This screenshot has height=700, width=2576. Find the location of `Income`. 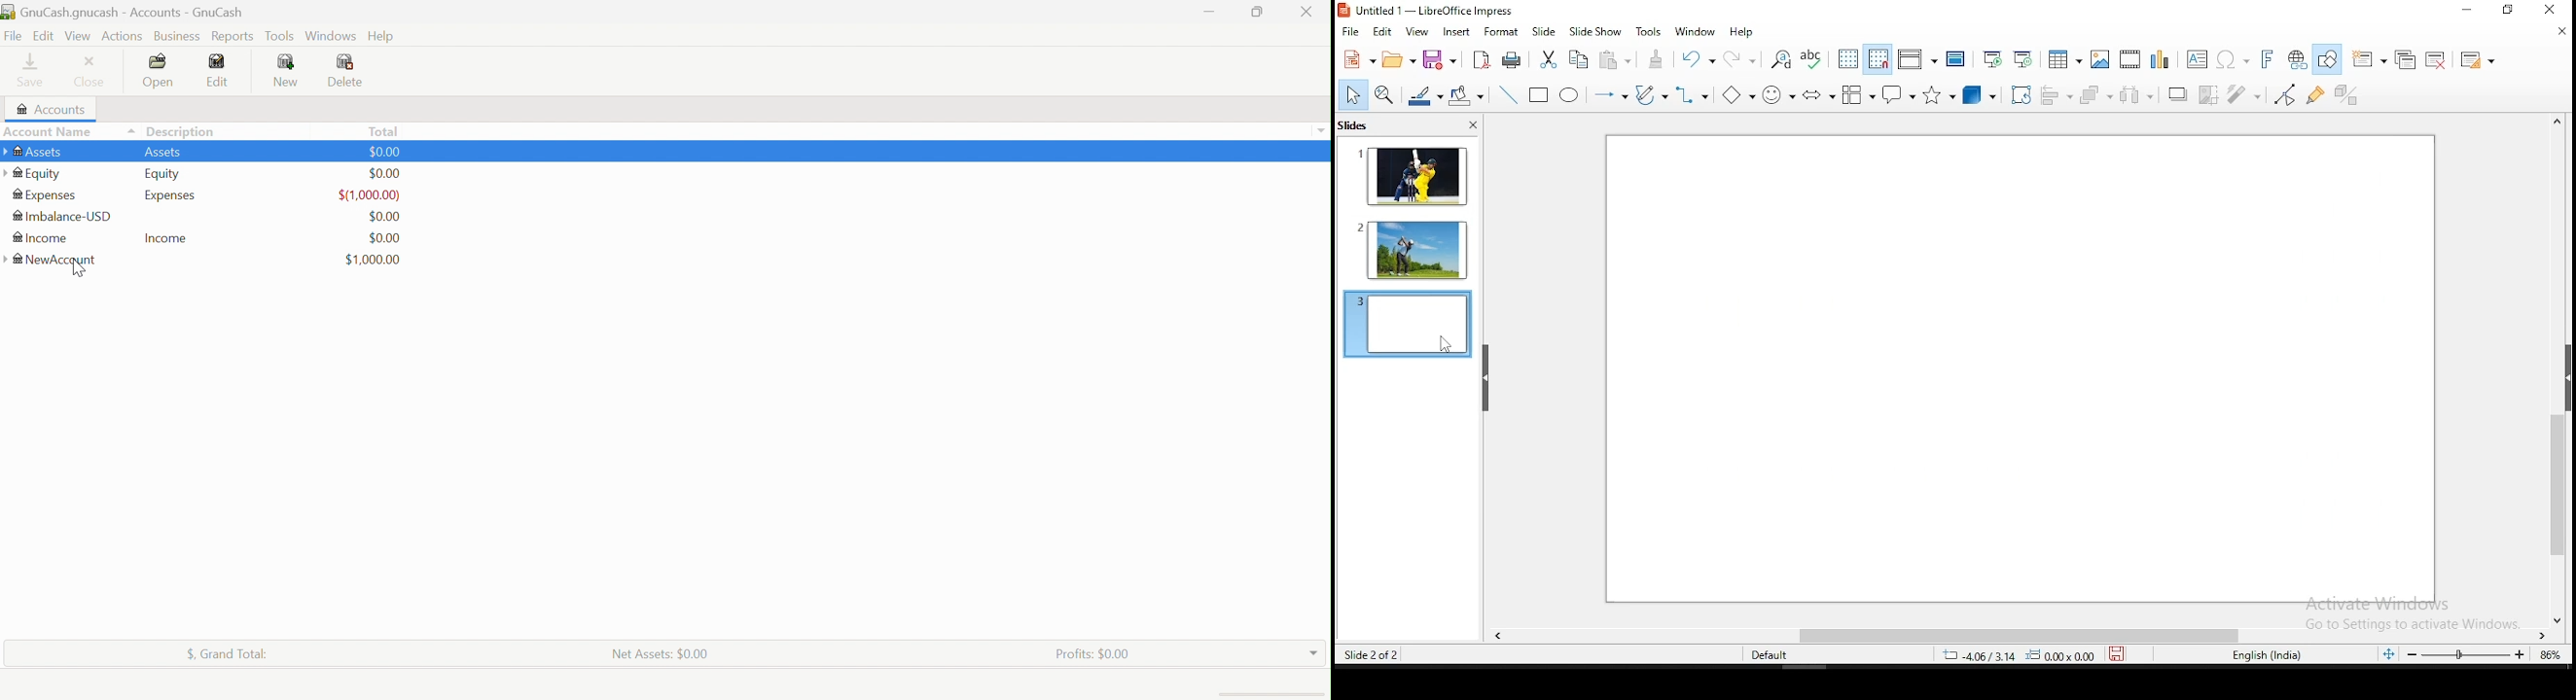

Income is located at coordinates (39, 240).